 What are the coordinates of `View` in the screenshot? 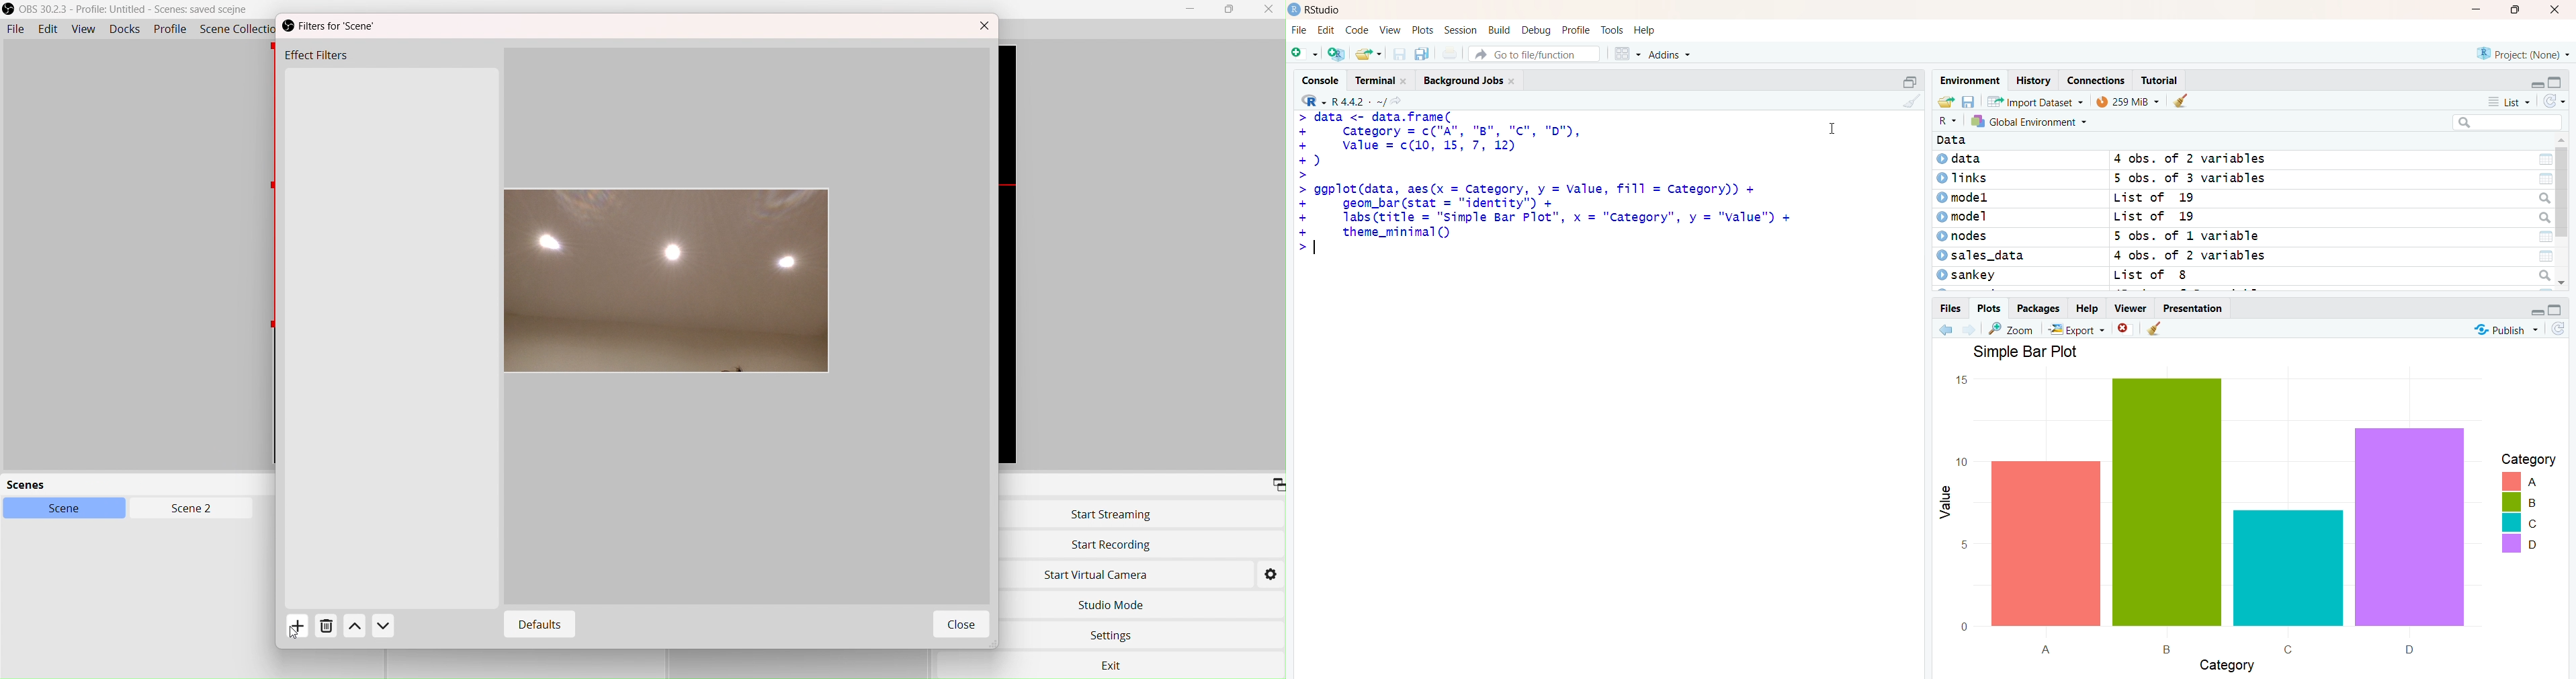 It's located at (84, 30).